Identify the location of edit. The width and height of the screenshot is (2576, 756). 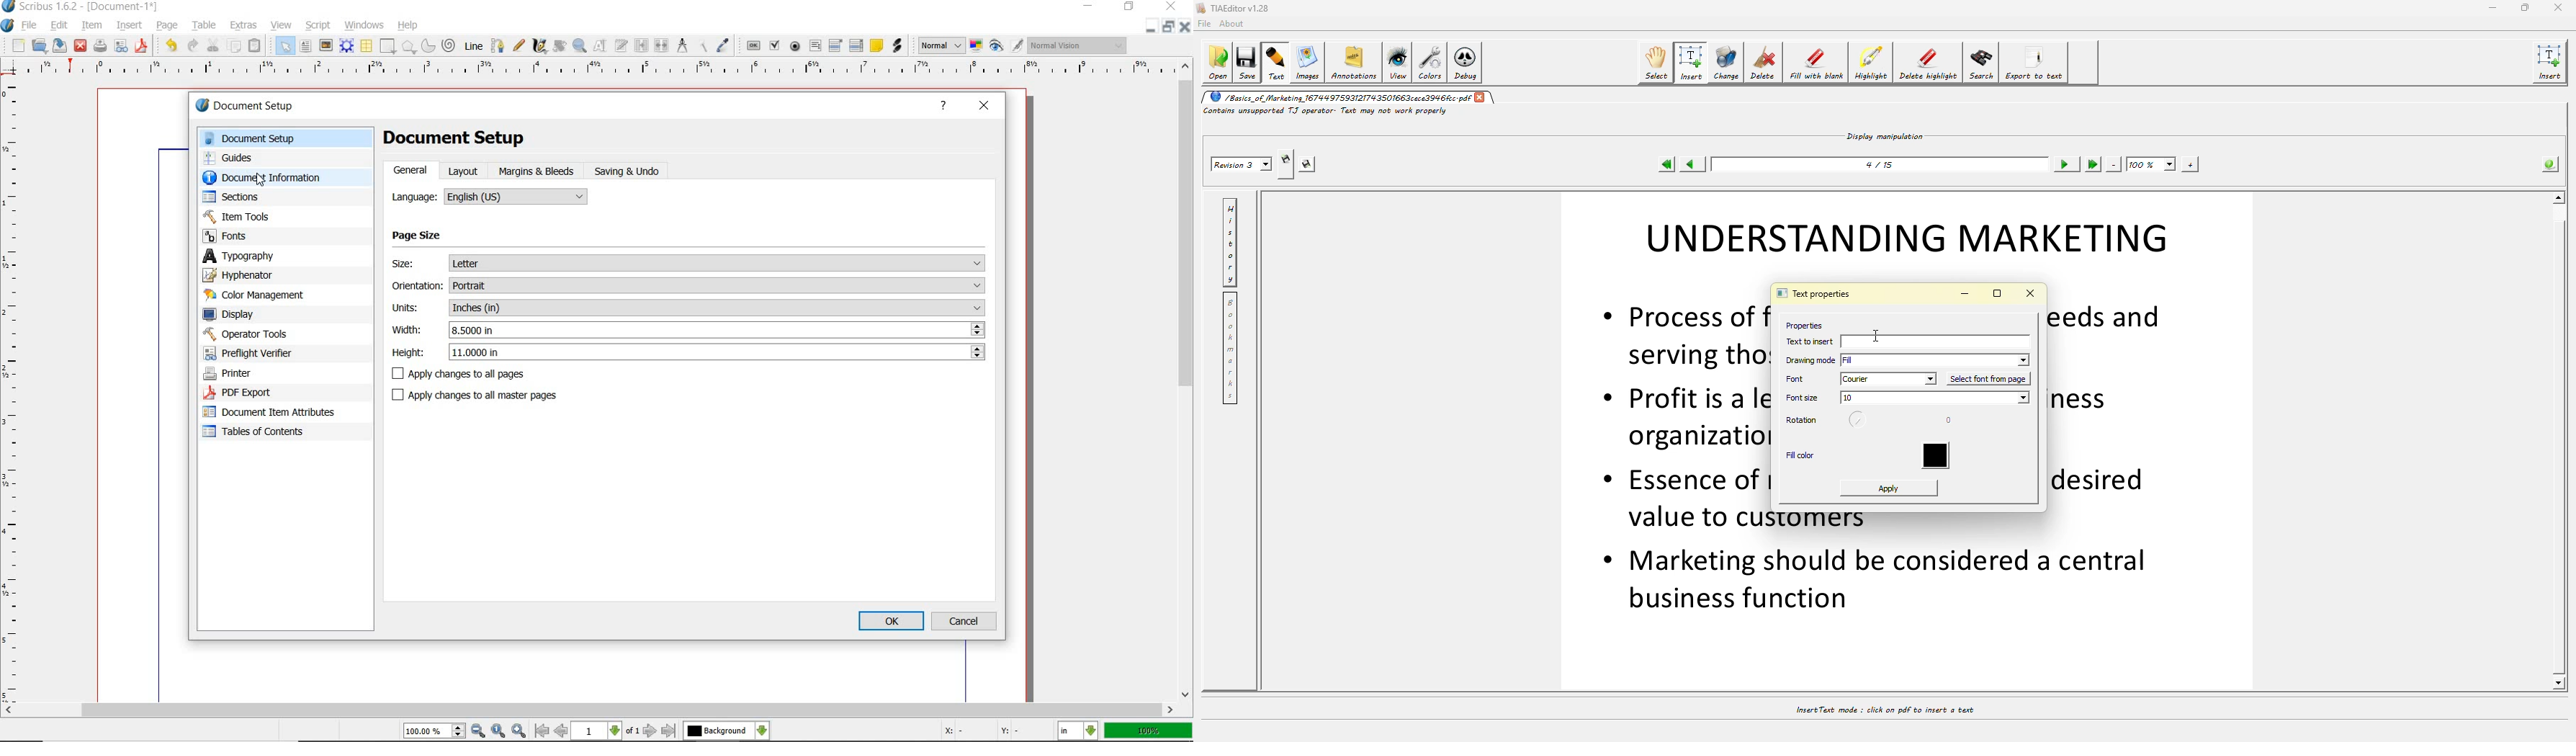
(60, 25).